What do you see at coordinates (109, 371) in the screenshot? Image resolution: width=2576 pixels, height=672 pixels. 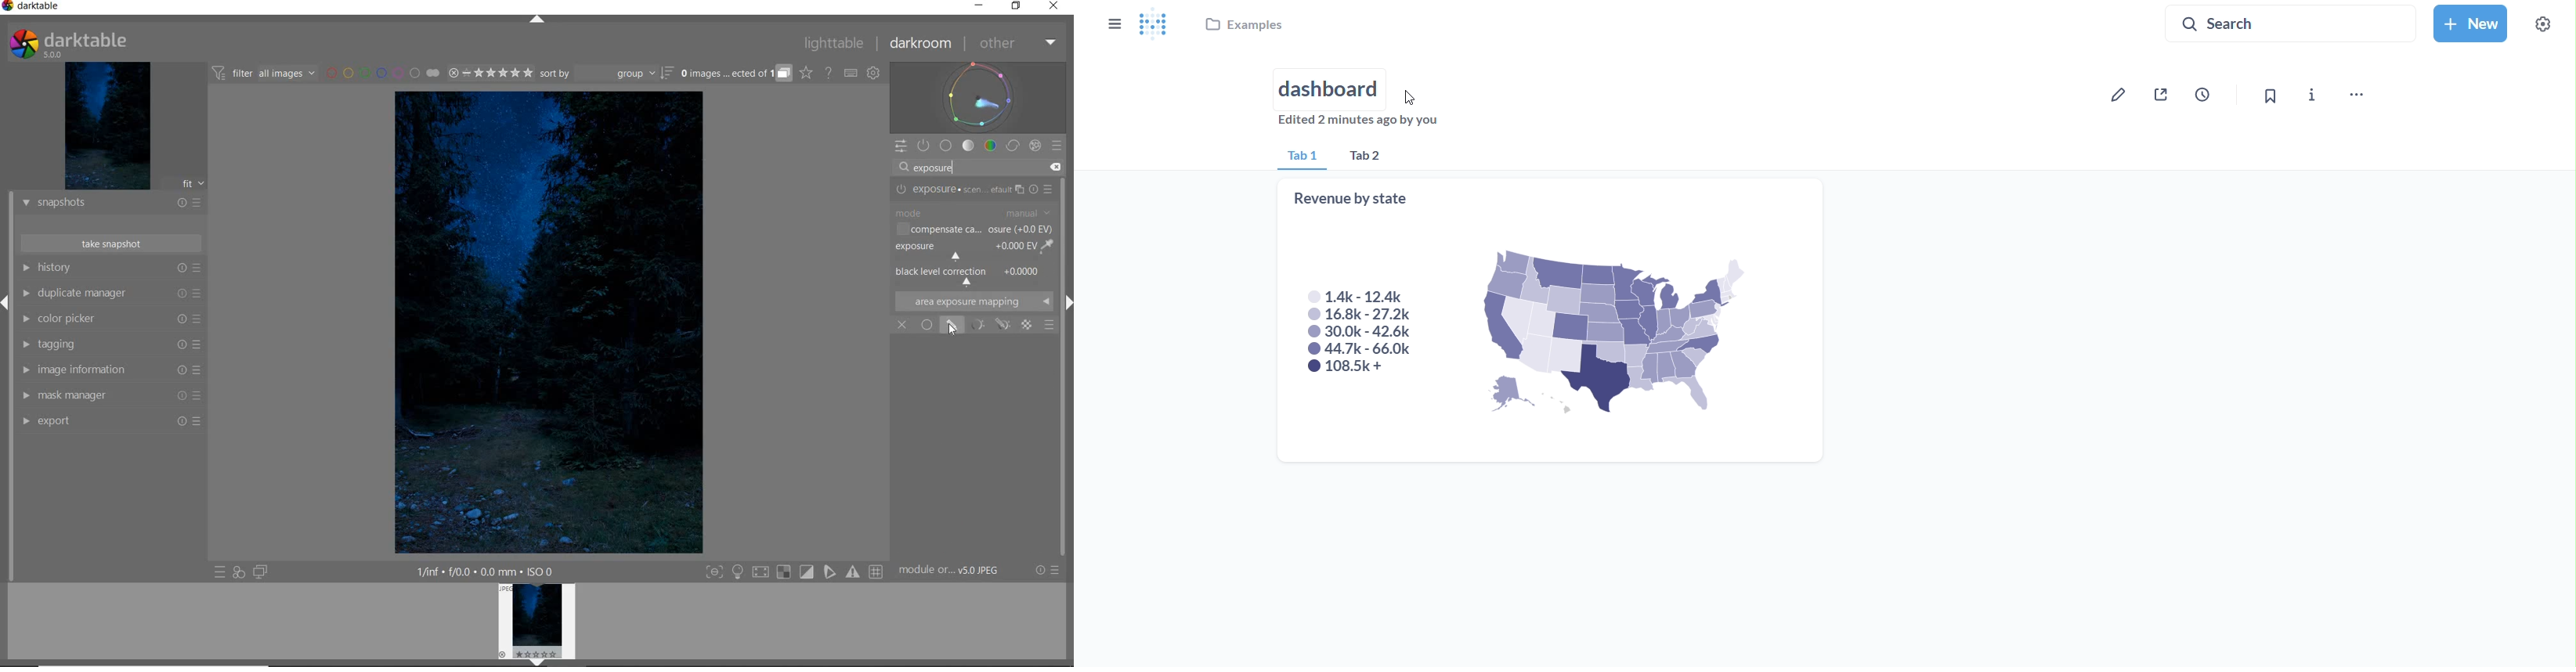 I see `IMAGE INFORMATION` at bounding box center [109, 371].